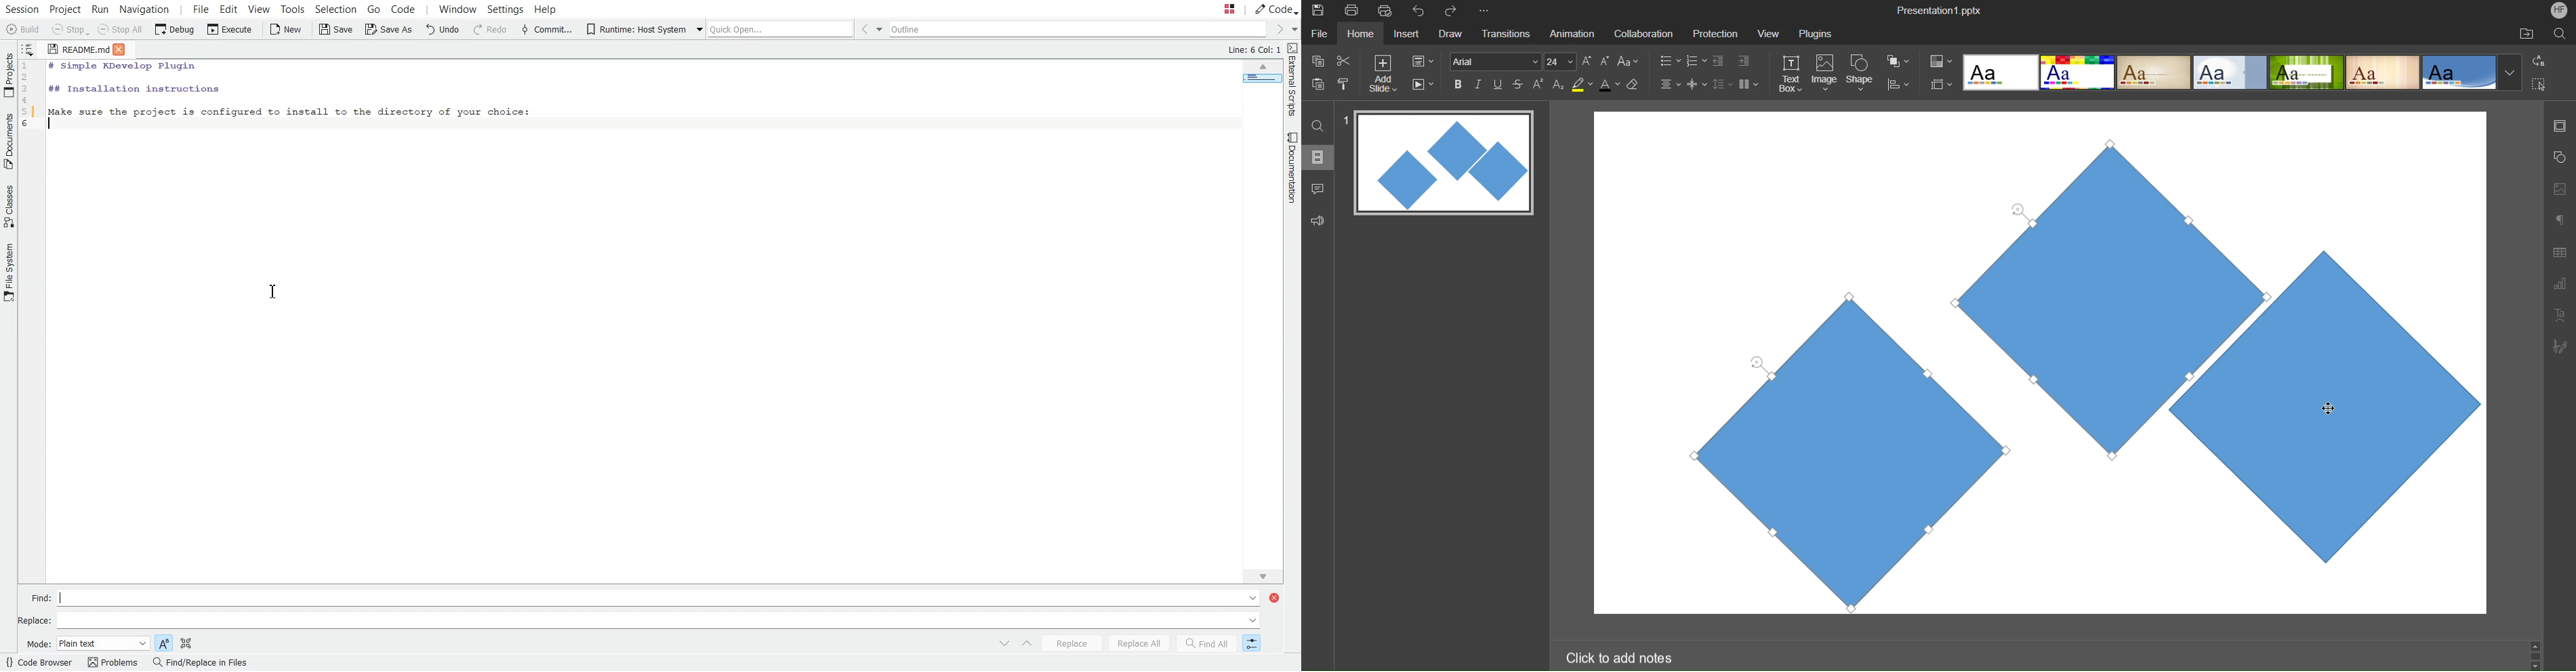 The width and height of the screenshot is (2576, 672). I want to click on Paste, so click(1318, 82).